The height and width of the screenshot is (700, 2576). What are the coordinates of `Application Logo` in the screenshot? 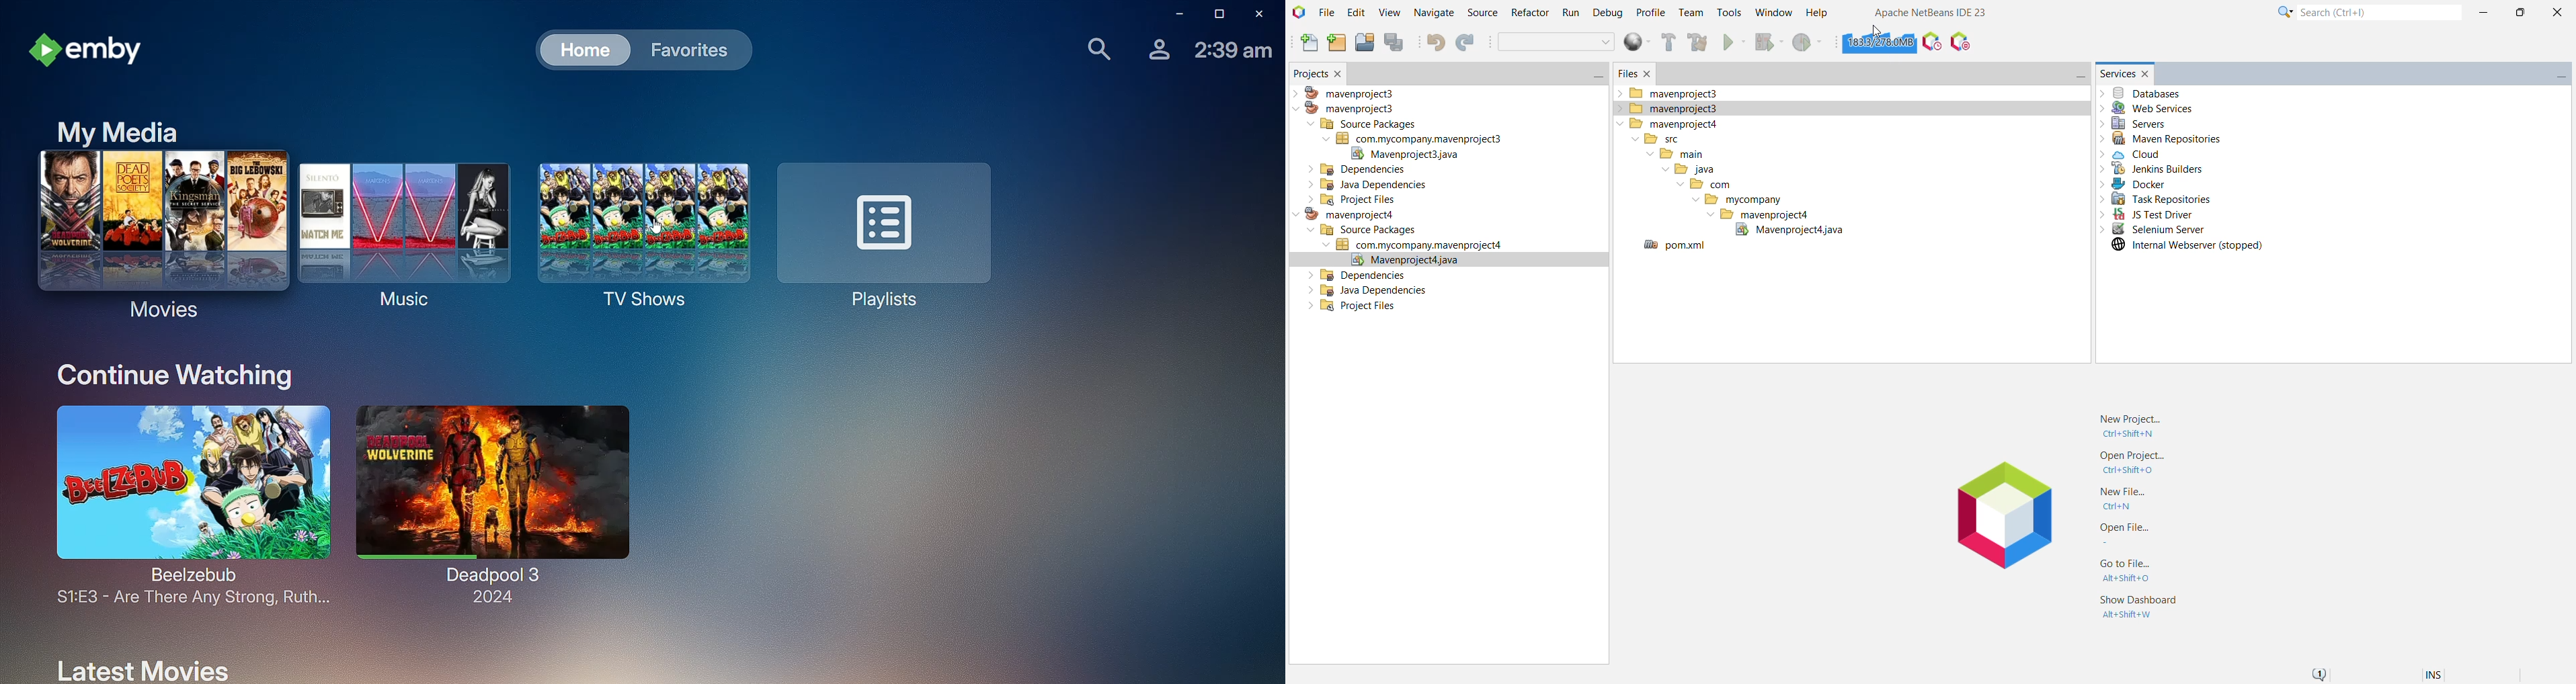 It's located at (1992, 519).